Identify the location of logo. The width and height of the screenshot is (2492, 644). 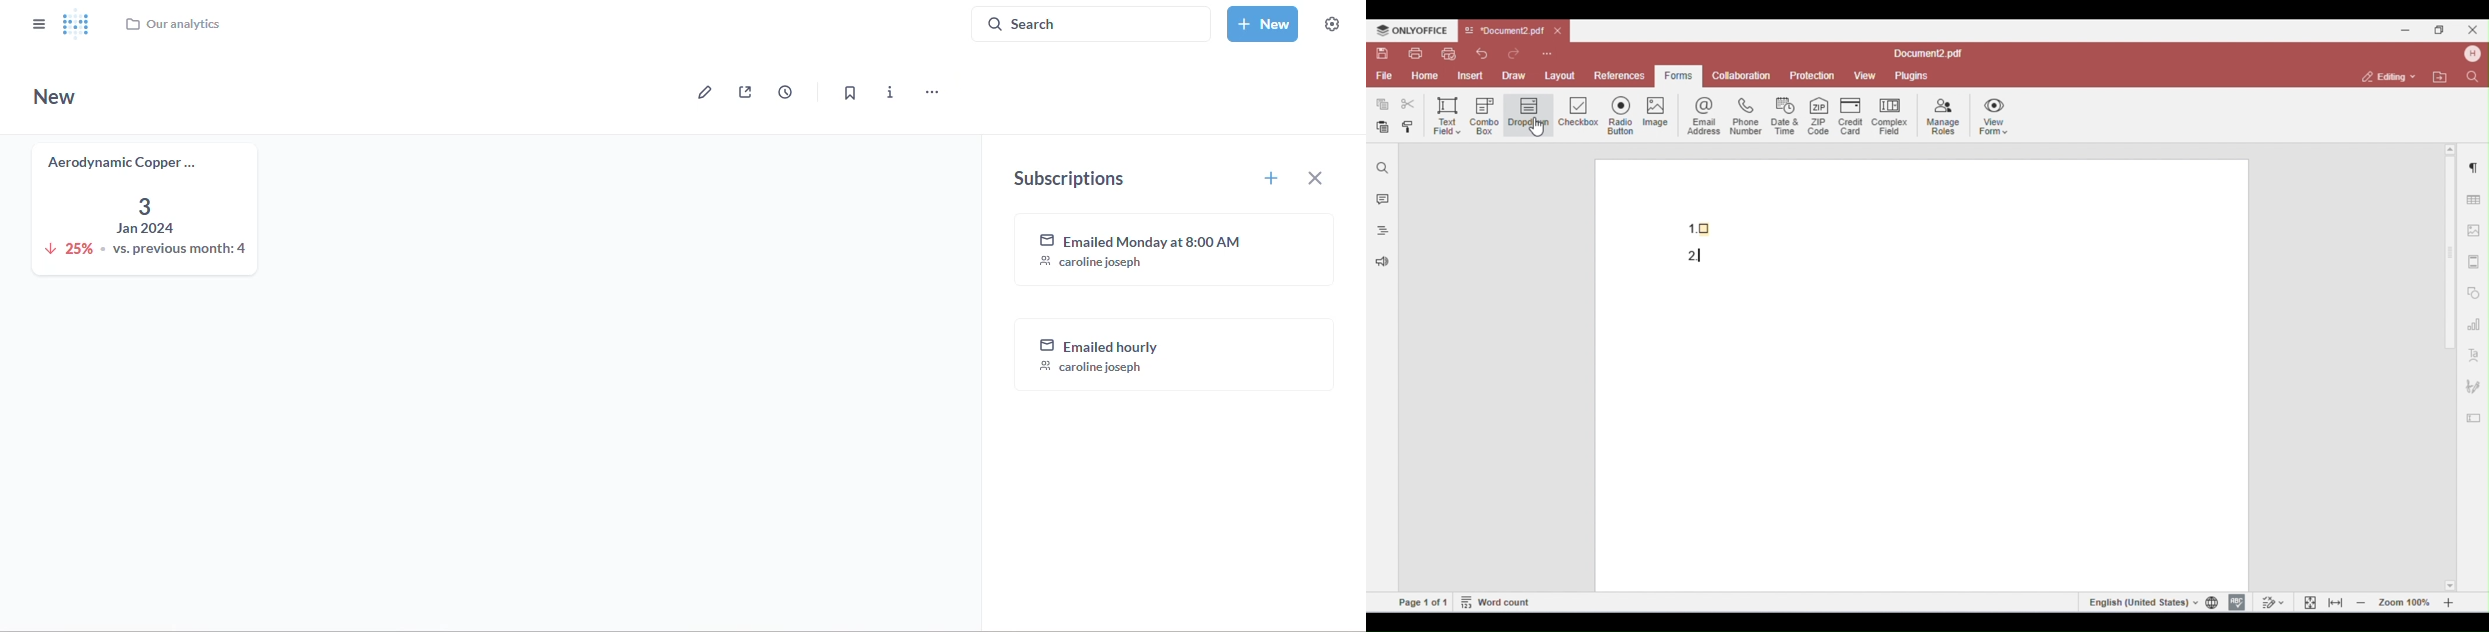
(77, 23).